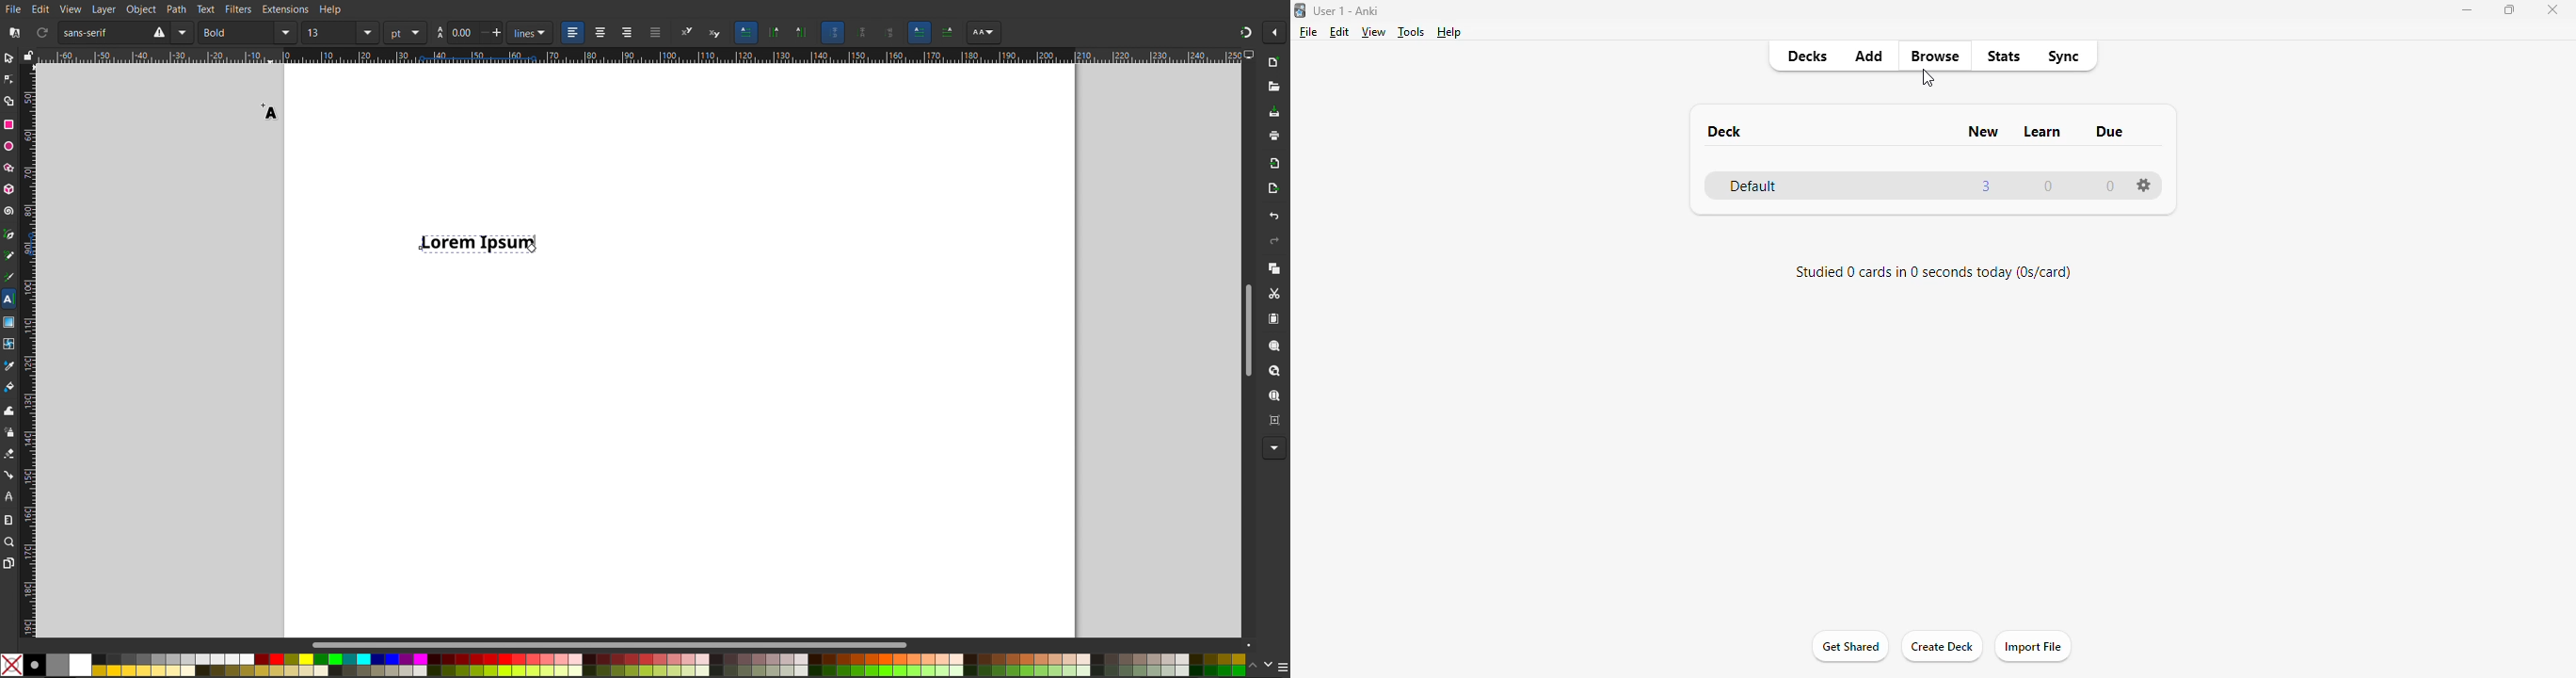  What do you see at coordinates (2508, 8) in the screenshot?
I see `maximize` at bounding box center [2508, 8].